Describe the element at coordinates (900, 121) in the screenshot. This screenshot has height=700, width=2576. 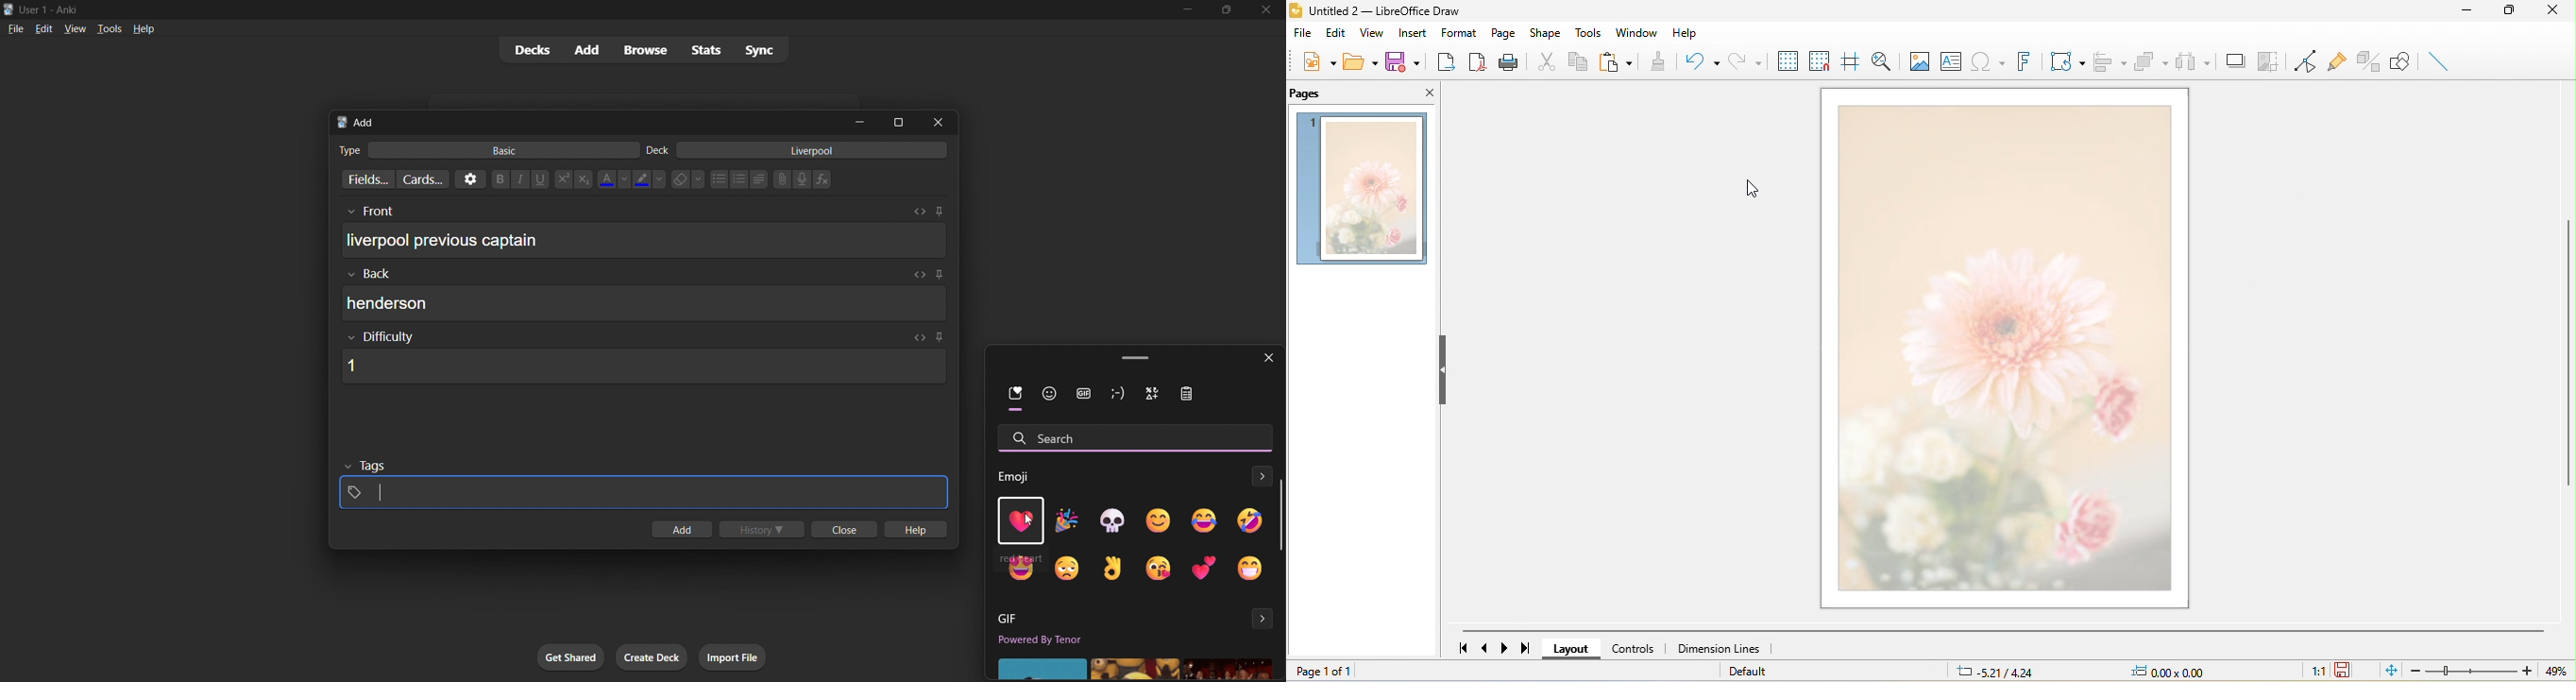
I see `maximize` at that location.